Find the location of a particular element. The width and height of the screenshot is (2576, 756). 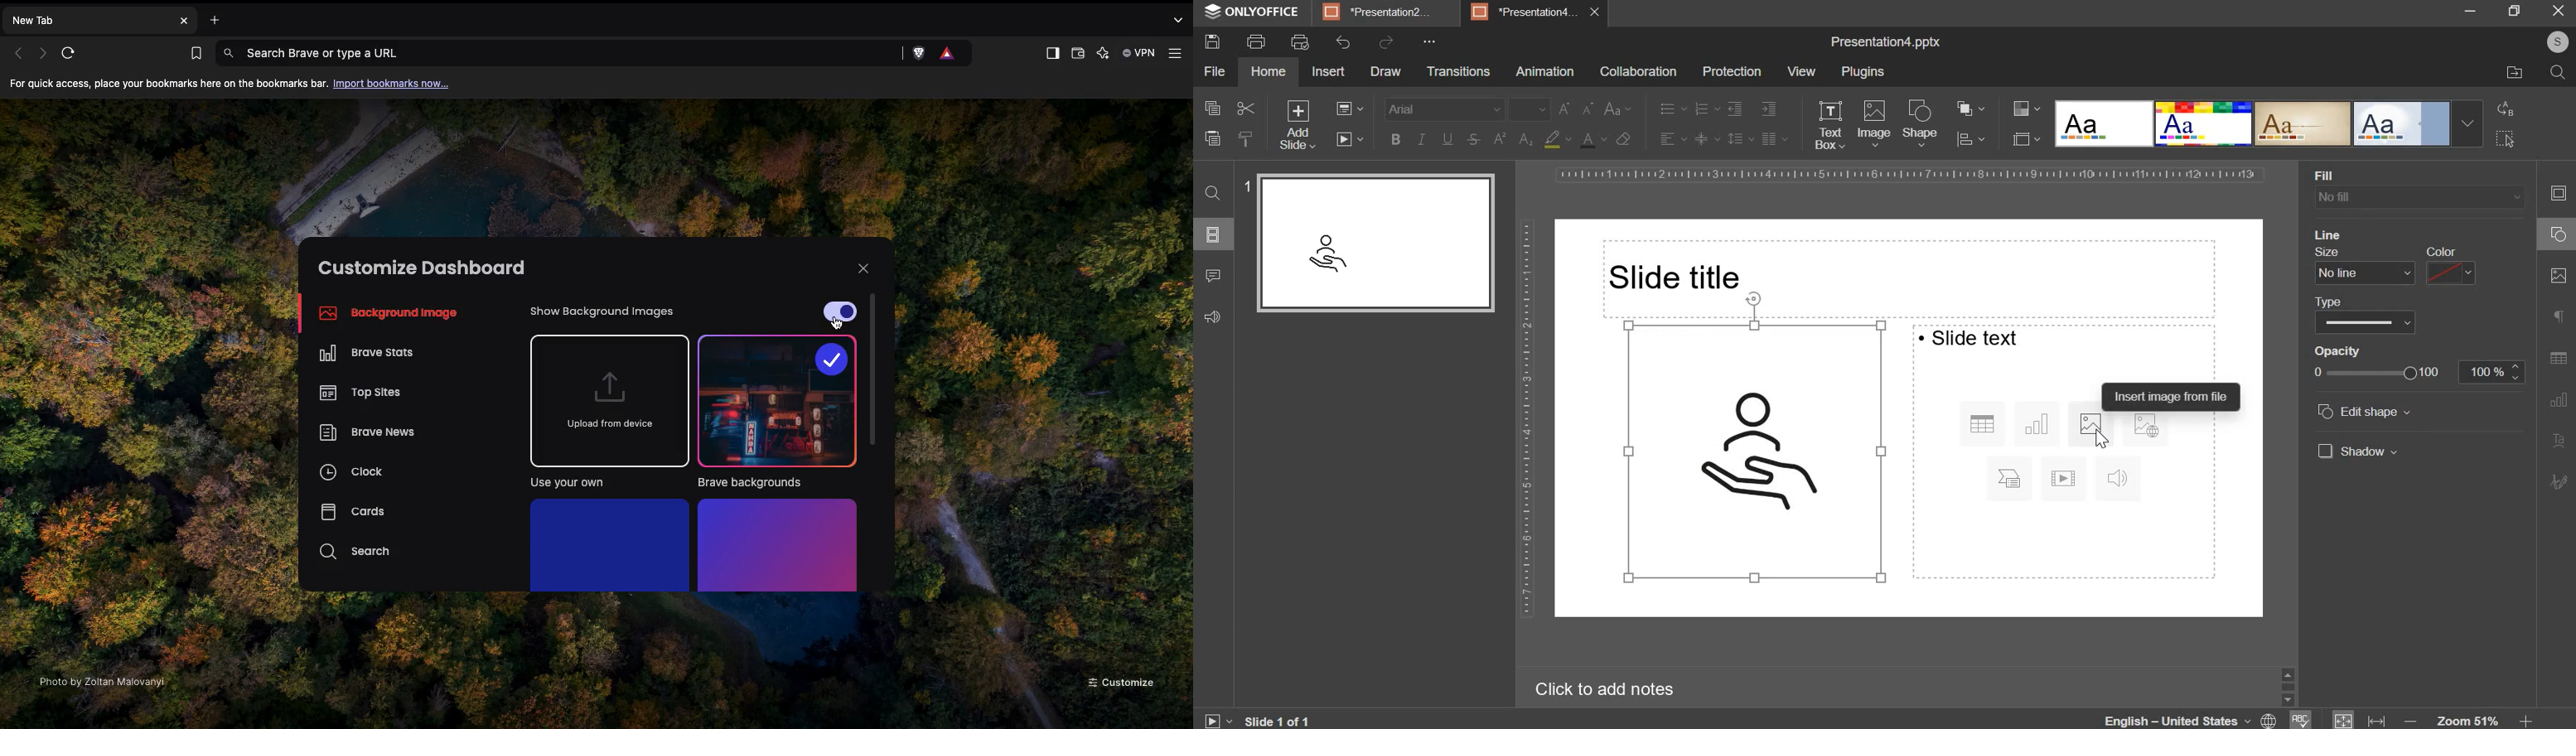

bullets is located at coordinates (1673, 108).